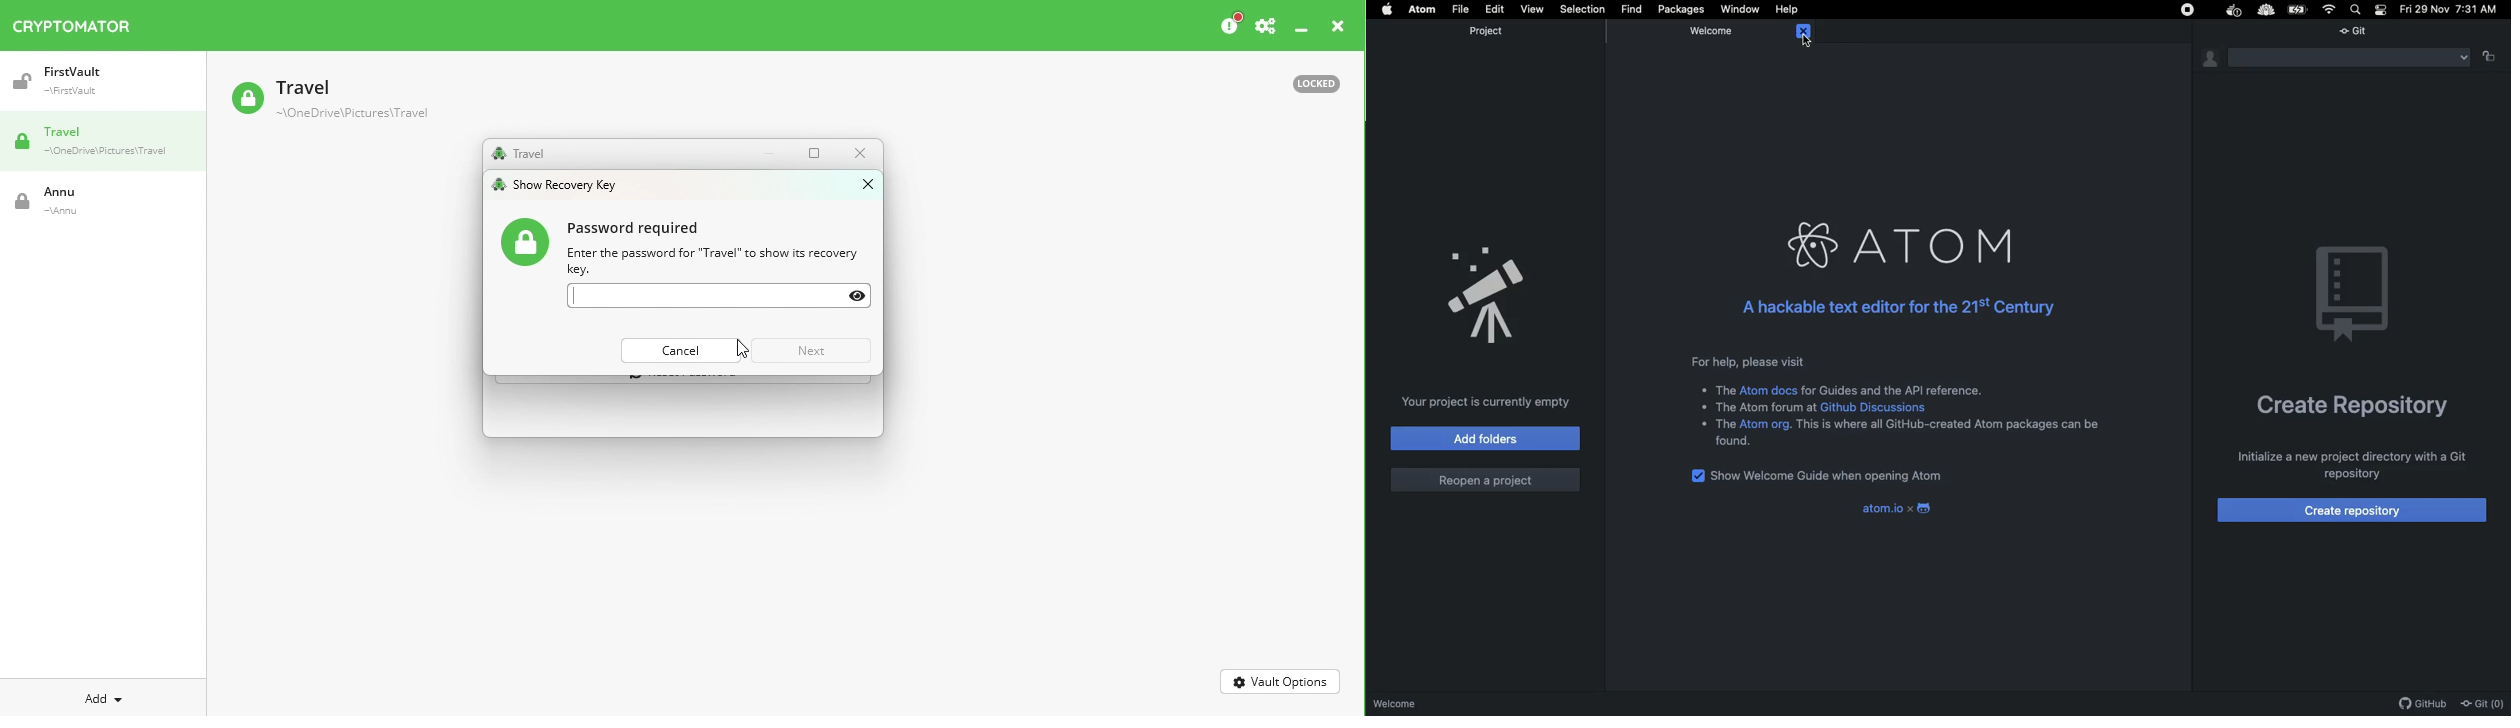 The image size is (2520, 728). Describe the element at coordinates (85, 201) in the screenshot. I see `Vault` at that location.